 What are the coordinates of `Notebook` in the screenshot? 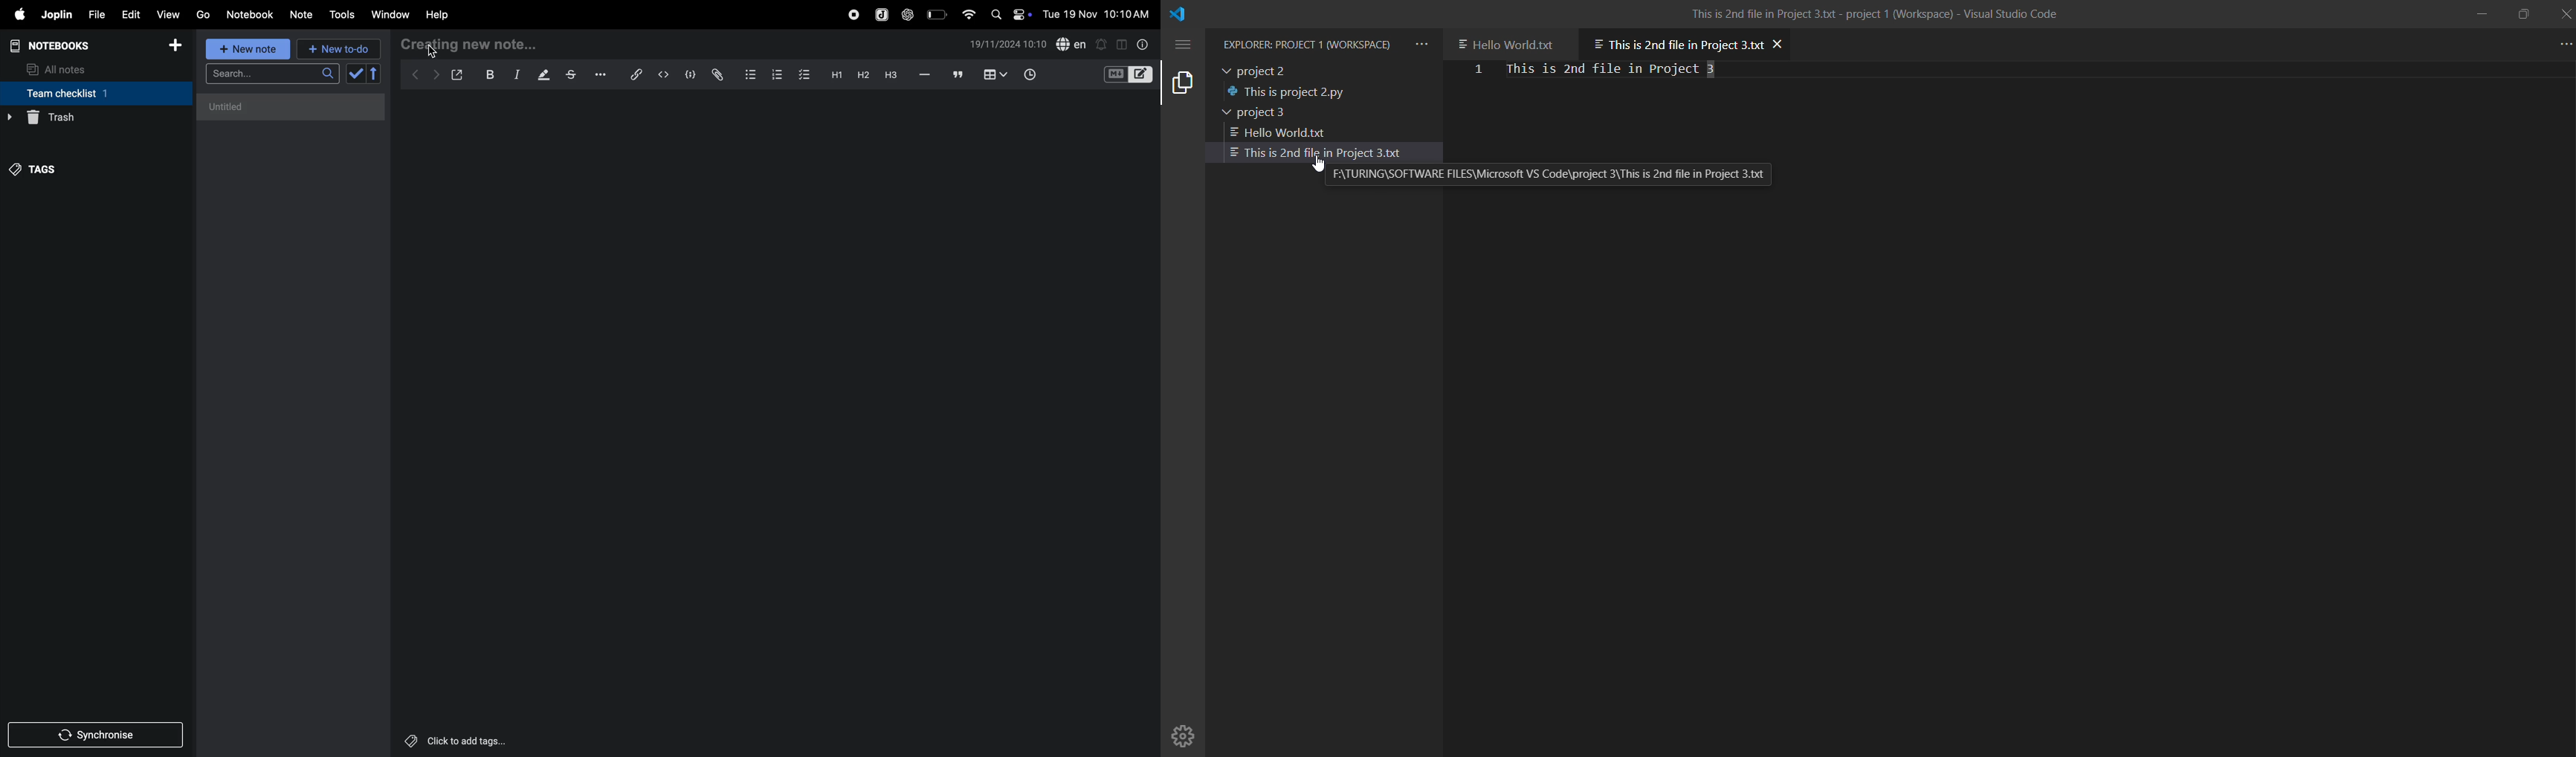 It's located at (253, 15).